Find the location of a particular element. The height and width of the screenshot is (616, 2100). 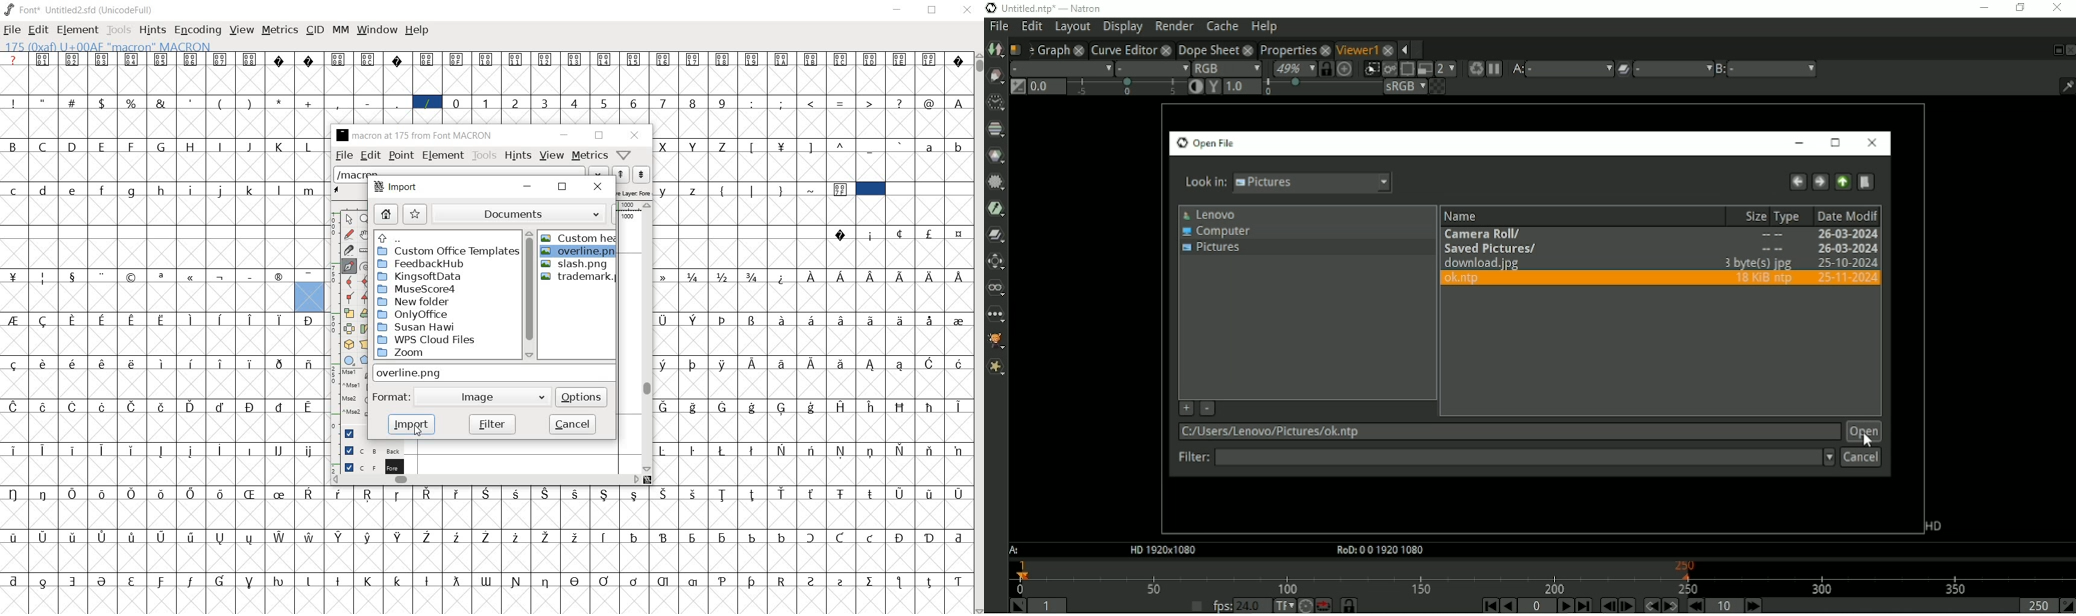

2 is located at coordinates (517, 103).